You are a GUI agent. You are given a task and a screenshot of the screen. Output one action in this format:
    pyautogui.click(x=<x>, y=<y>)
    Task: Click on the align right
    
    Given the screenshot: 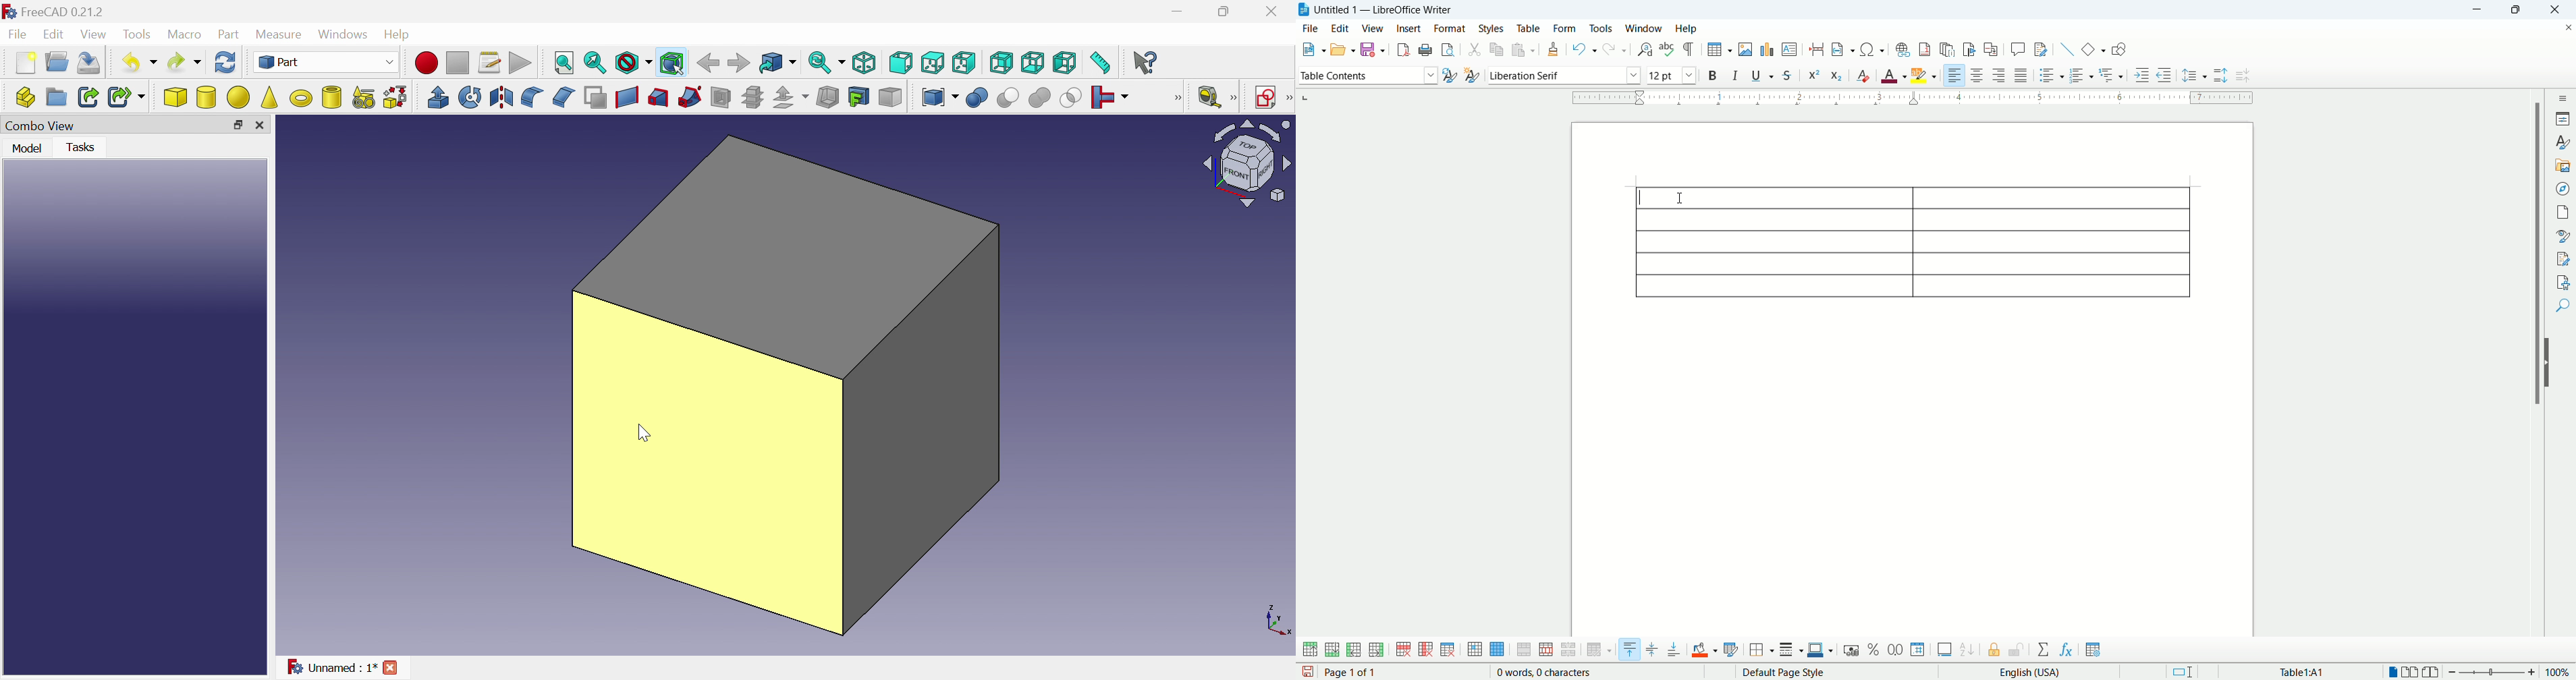 What is the action you would take?
    pyautogui.click(x=1954, y=74)
    